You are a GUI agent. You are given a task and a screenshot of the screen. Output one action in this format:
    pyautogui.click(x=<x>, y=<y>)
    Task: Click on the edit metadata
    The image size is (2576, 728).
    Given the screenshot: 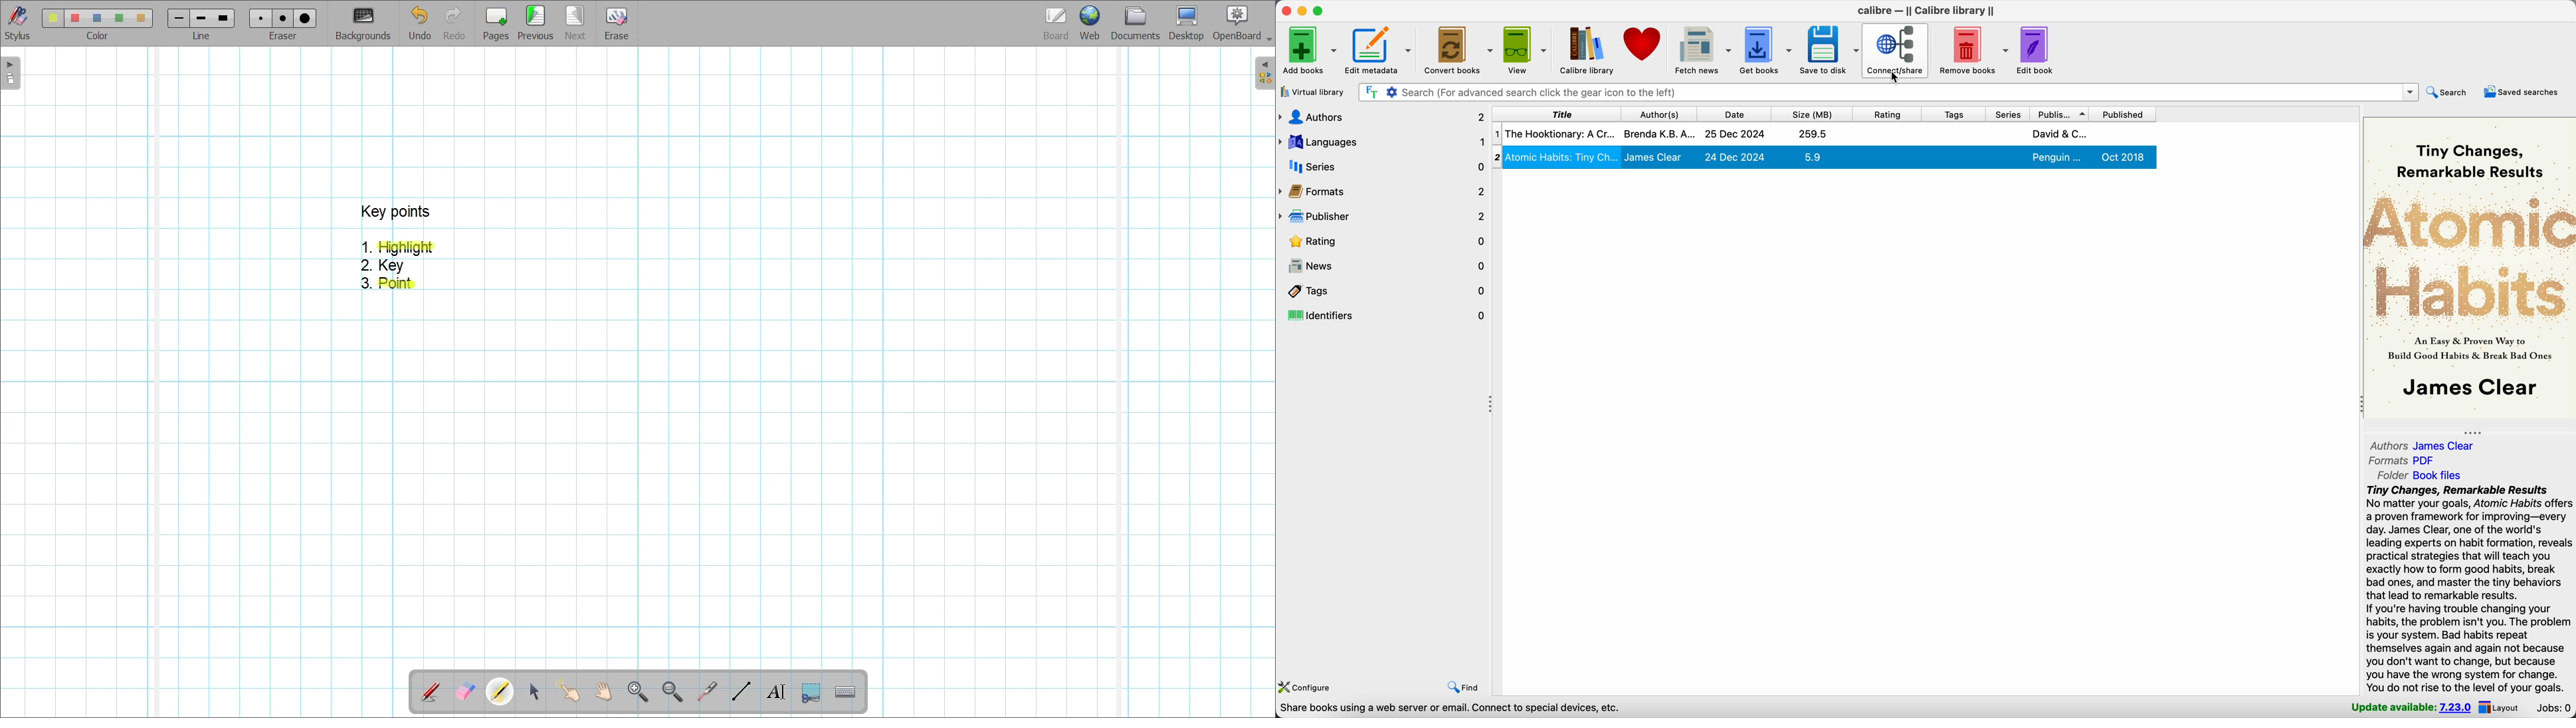 What is the action you would take?
    pyautogui.click(x=1381, y=51)
    